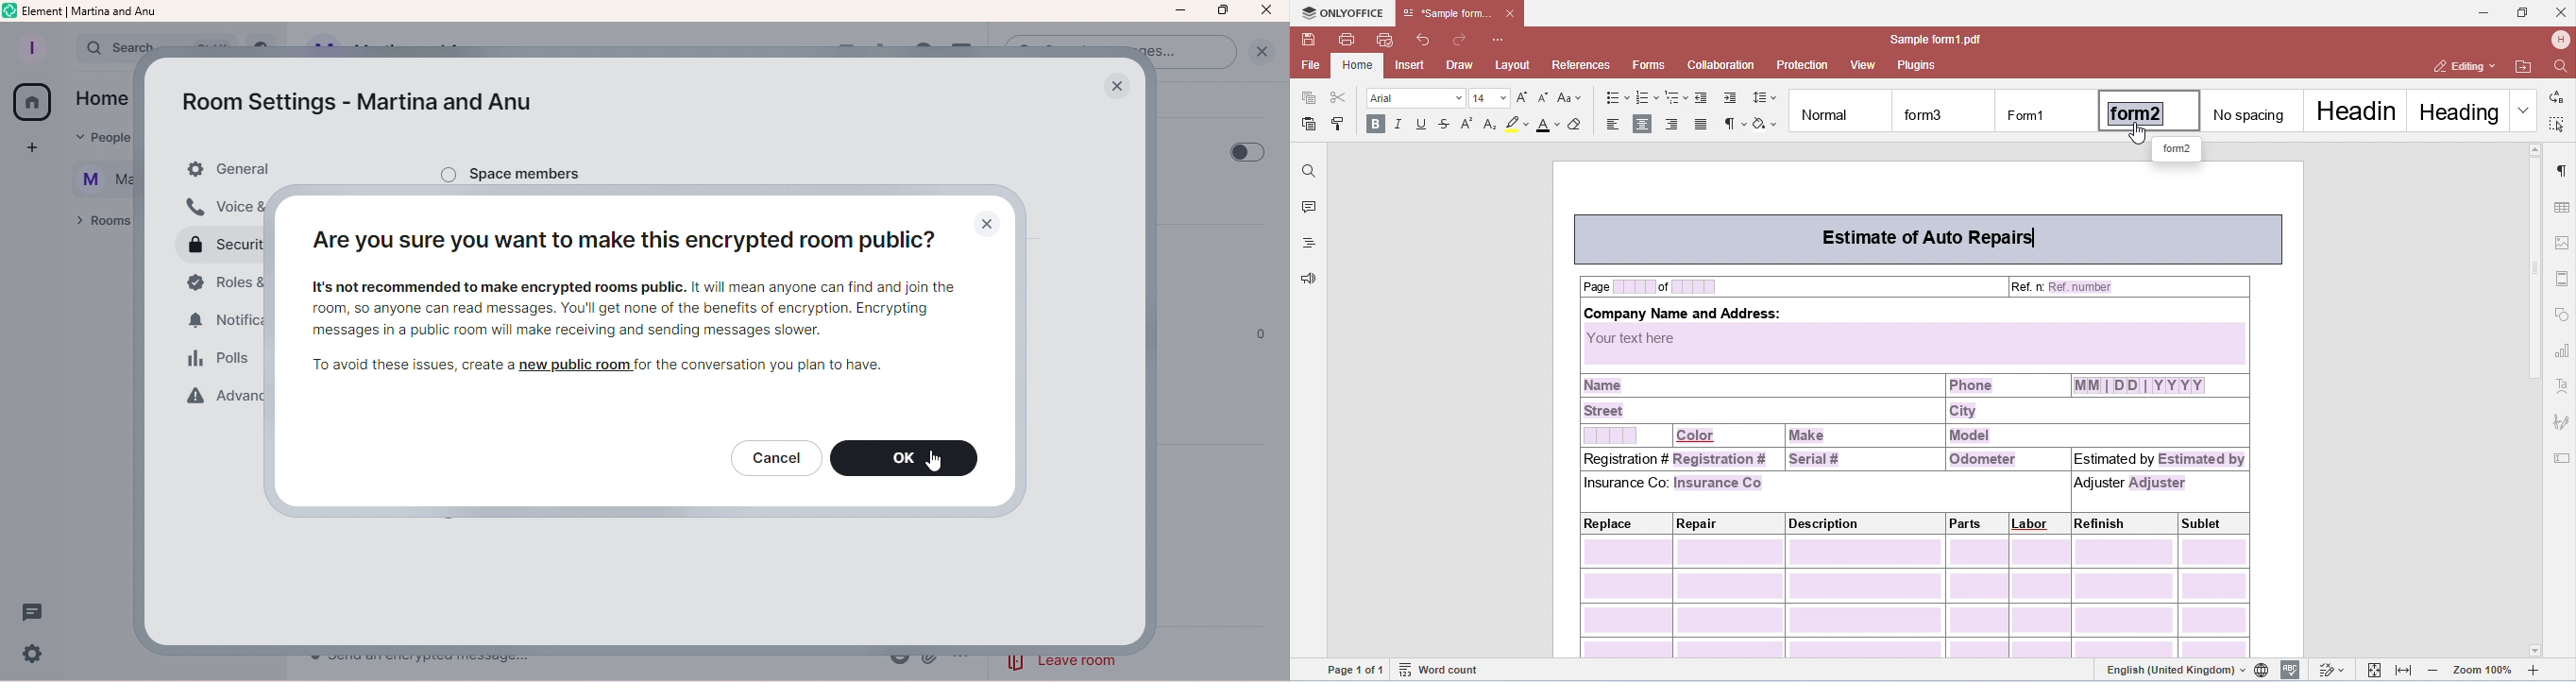 This screenshot has height=700, width=2576. What do you see at coordinates (116, 44) in the screenshot?
I see `search` at bounding box center [116, 44].